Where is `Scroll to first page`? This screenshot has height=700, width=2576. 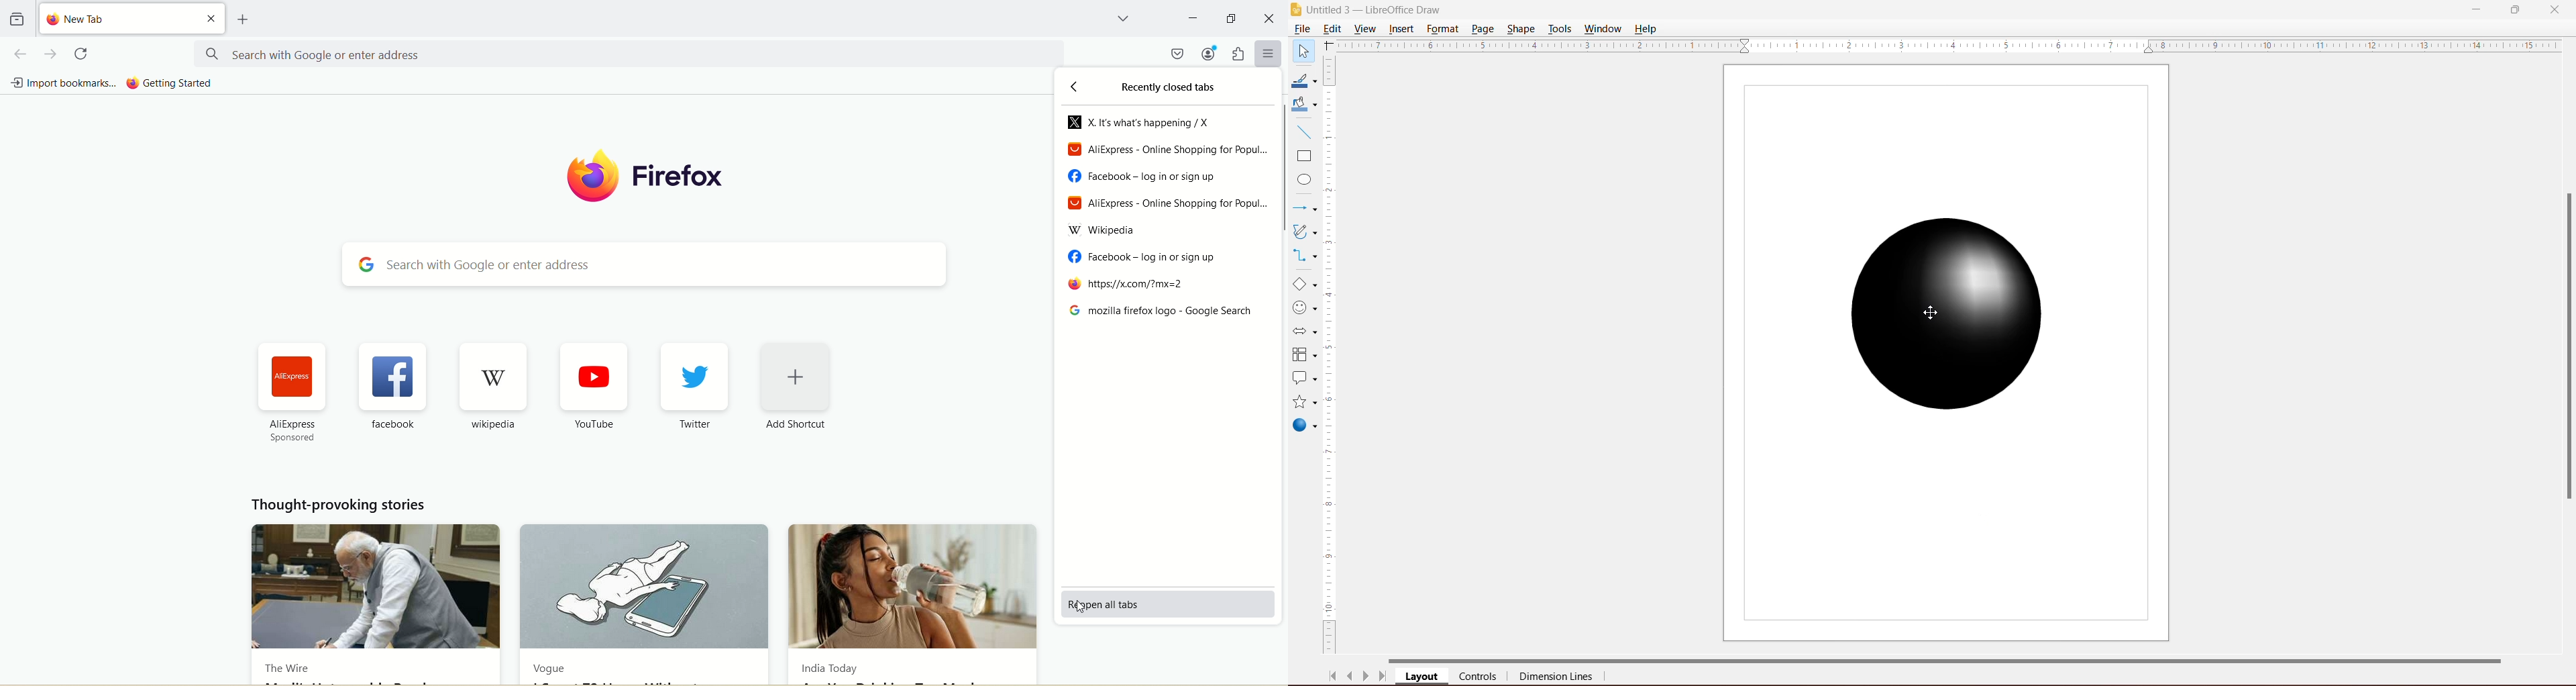 Scroll to first page is located at coordinates (1333, 676).